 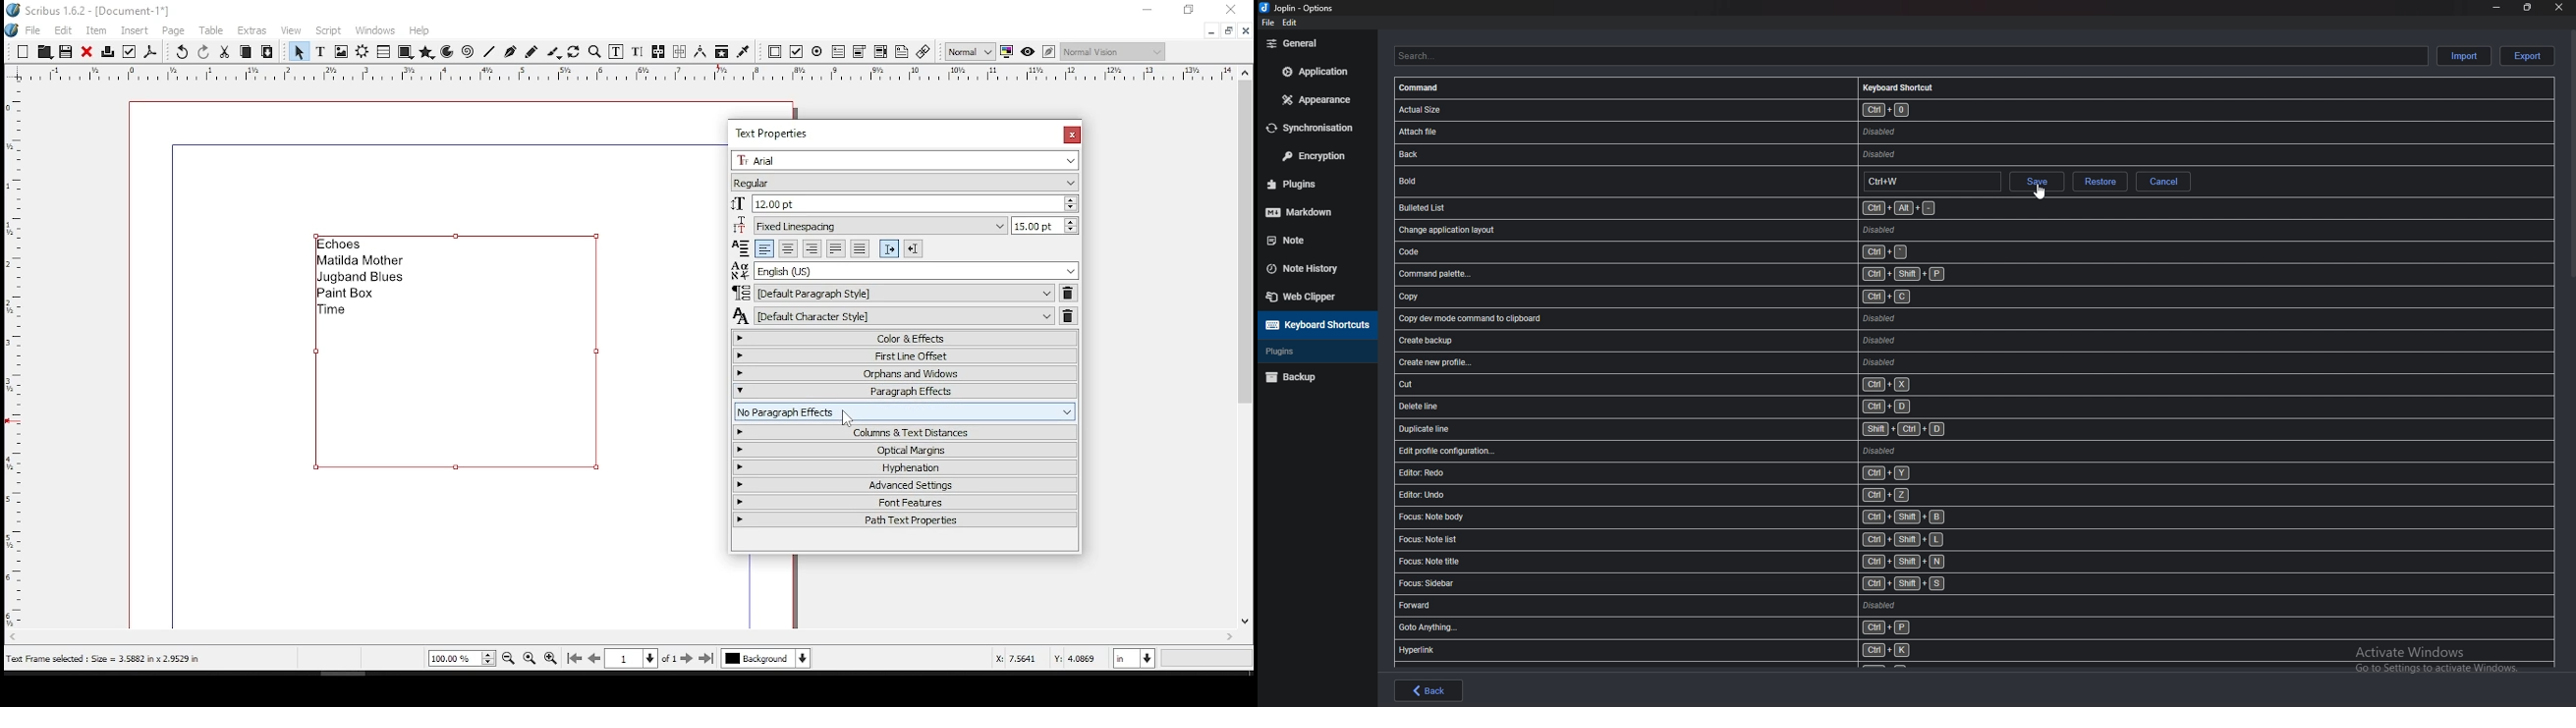 I want to click on go to page, so click(x=641, y=658).